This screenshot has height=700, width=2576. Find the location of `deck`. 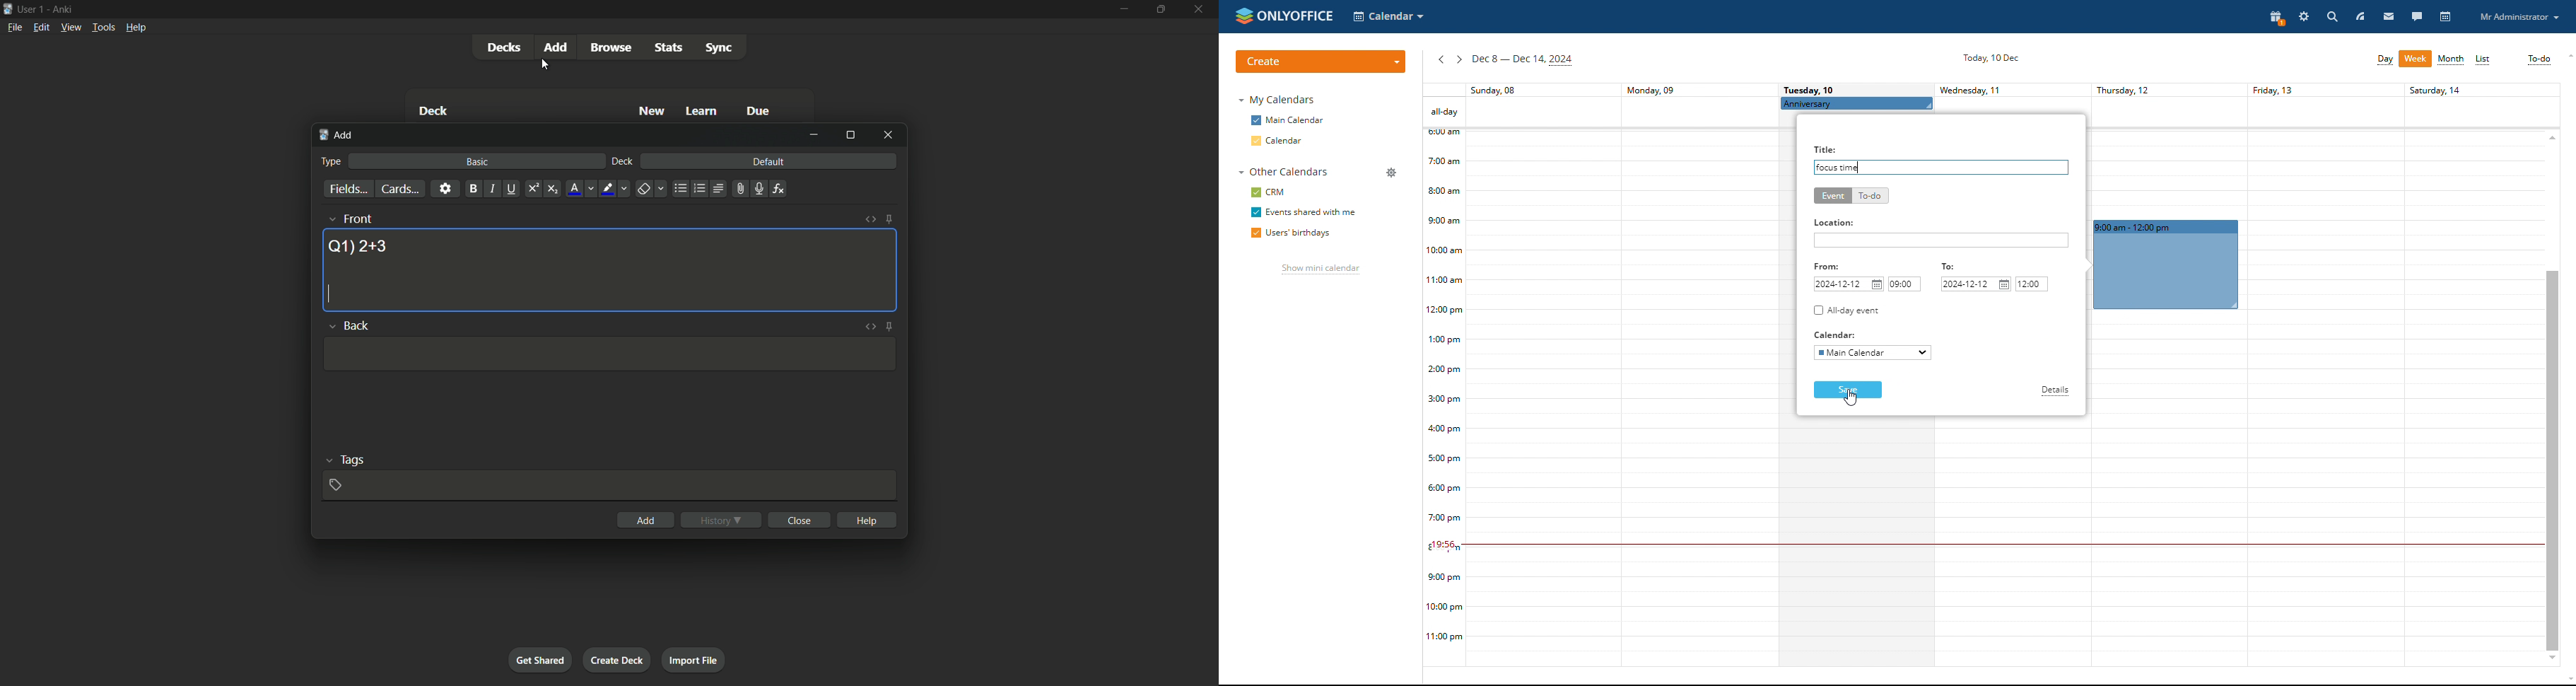

deck is located at coordinates (623, 162).